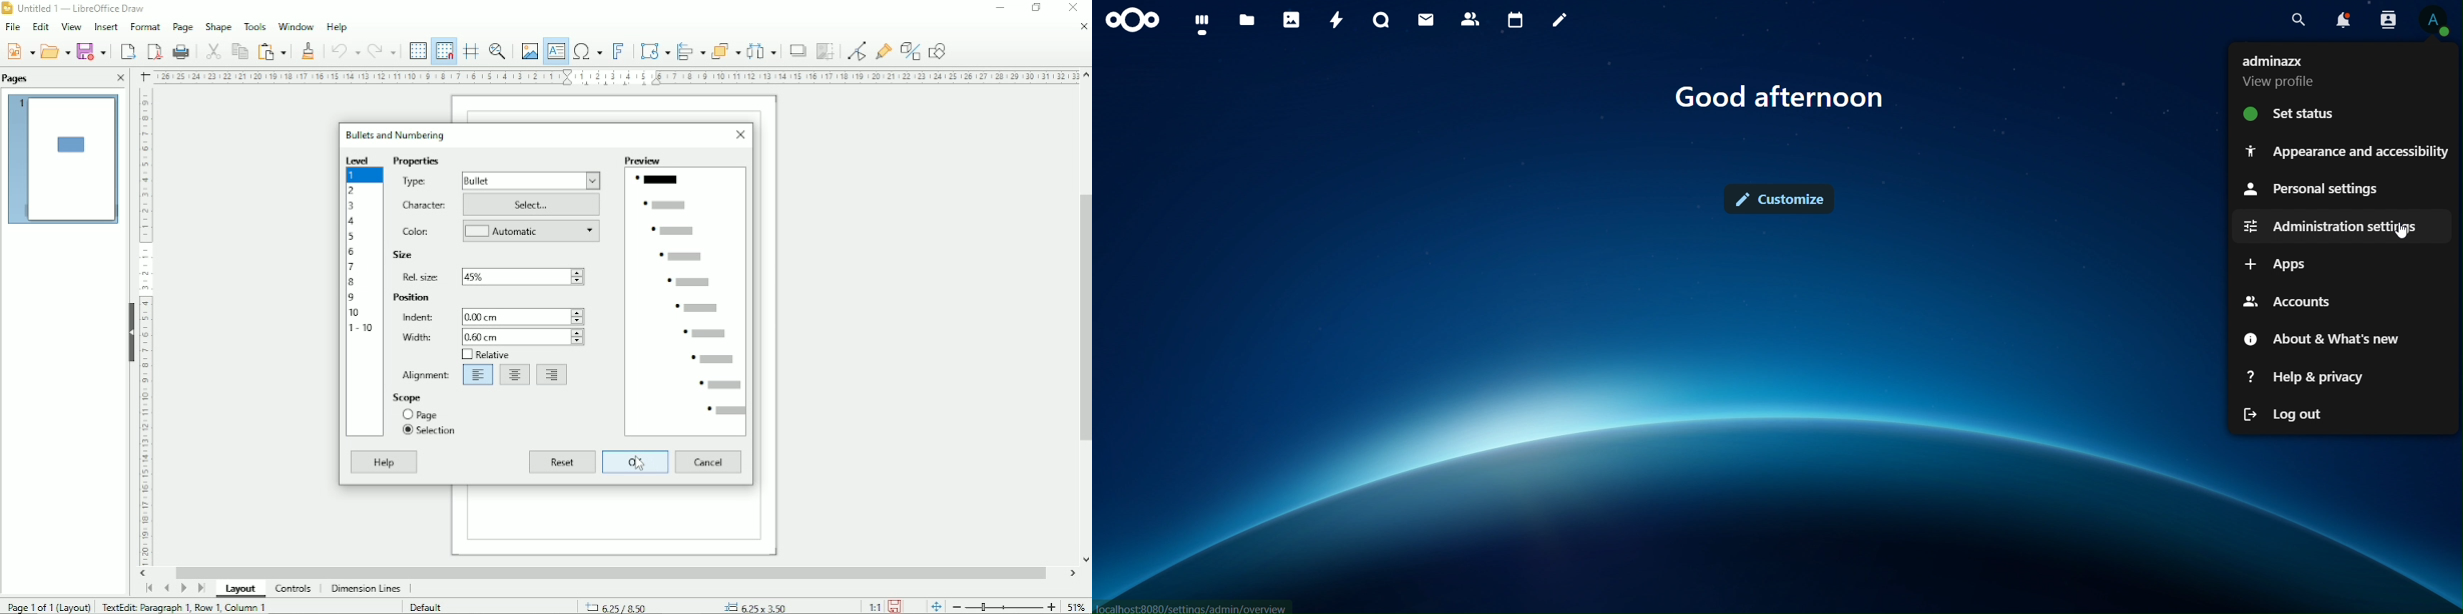 The height and width of the screenshot is (616, 2464). I want to click on Layout, so click(241, 589).